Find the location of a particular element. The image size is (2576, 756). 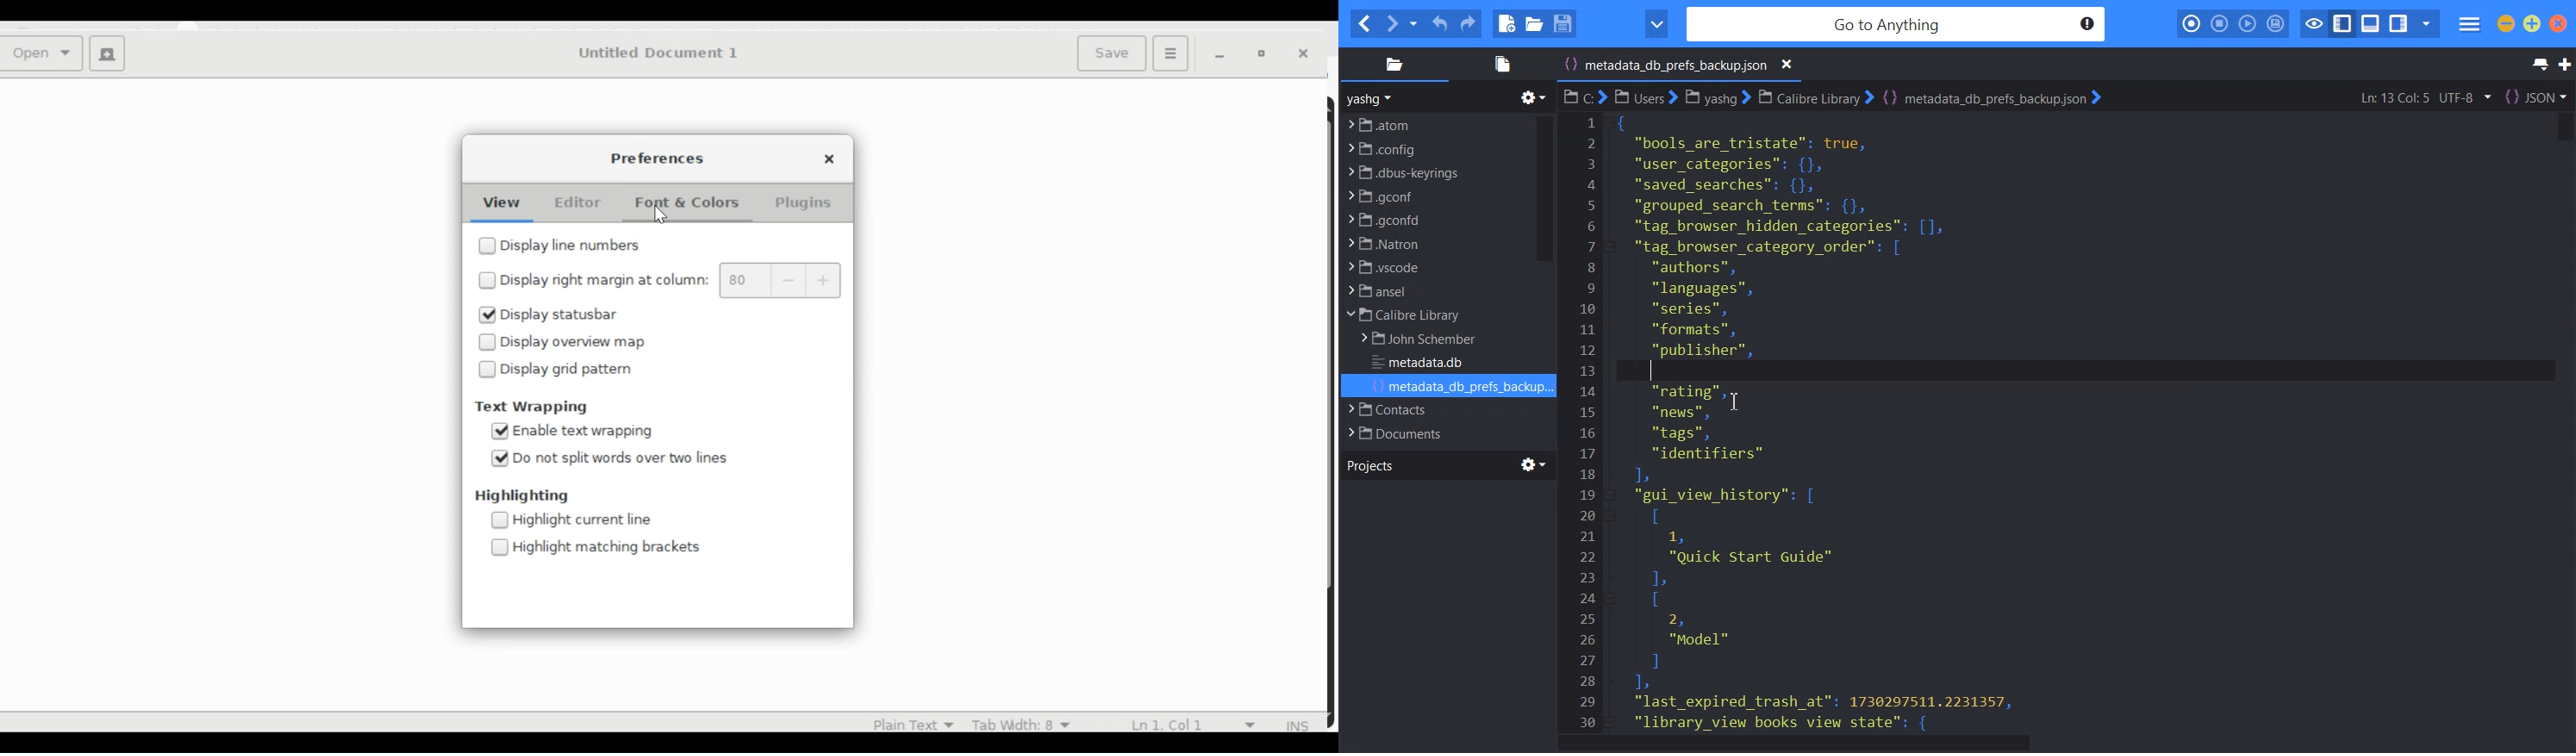

File C is located at coordinates (1584, 96).